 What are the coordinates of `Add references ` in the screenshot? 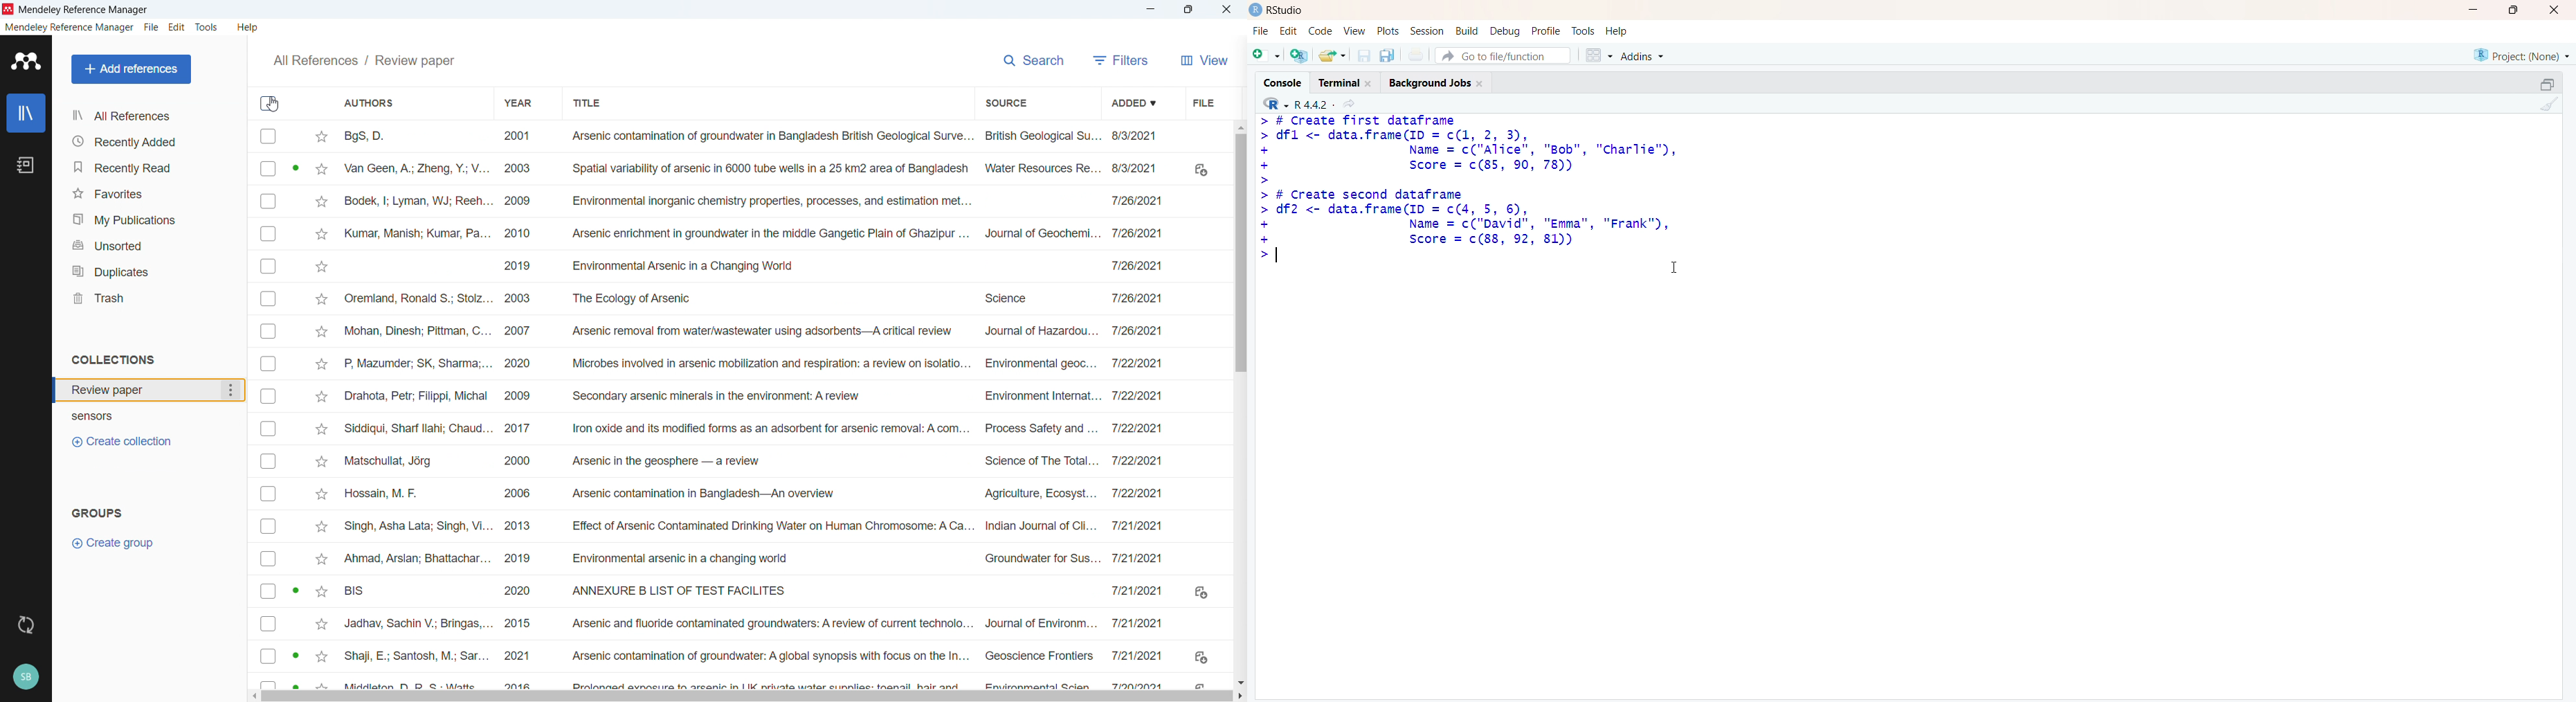 It's located at (131, 69).